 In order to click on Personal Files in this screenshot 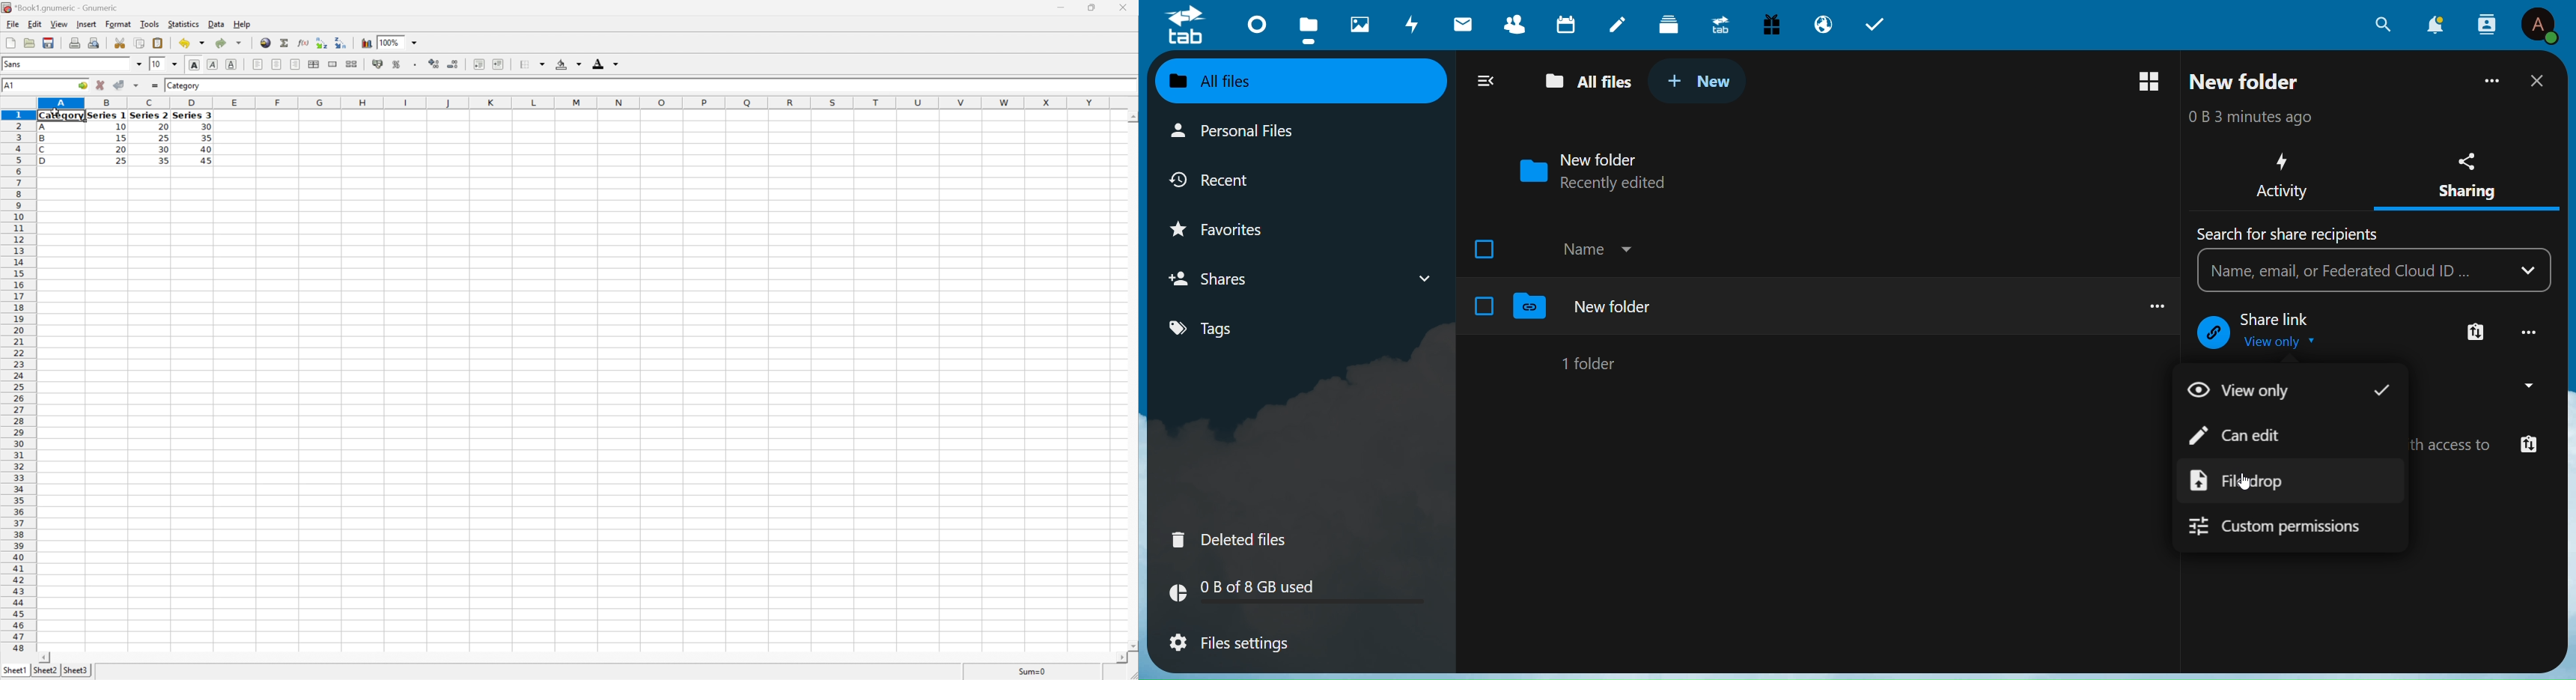, I will do `click(1238, 132)`.